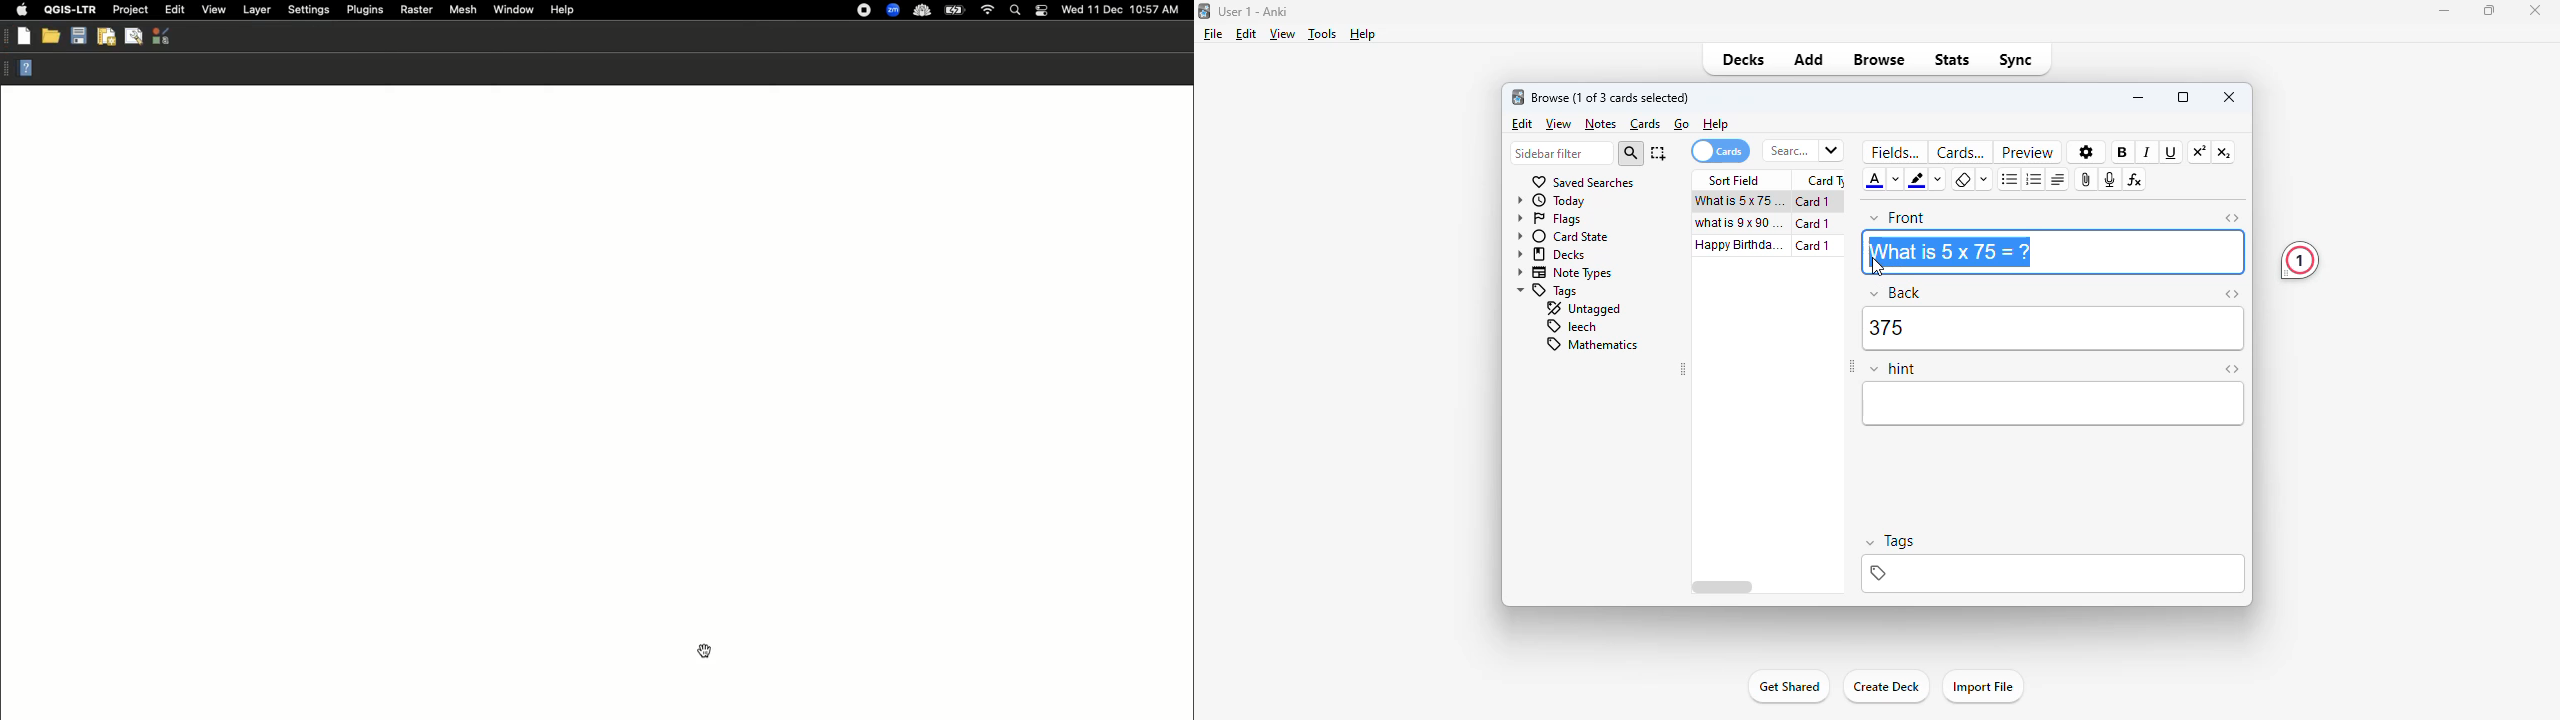 The image size is (2576, 728). What do you see at coordinates (50, 36) in the screenshot?
I see `open file` at bounding box center [50, 36].